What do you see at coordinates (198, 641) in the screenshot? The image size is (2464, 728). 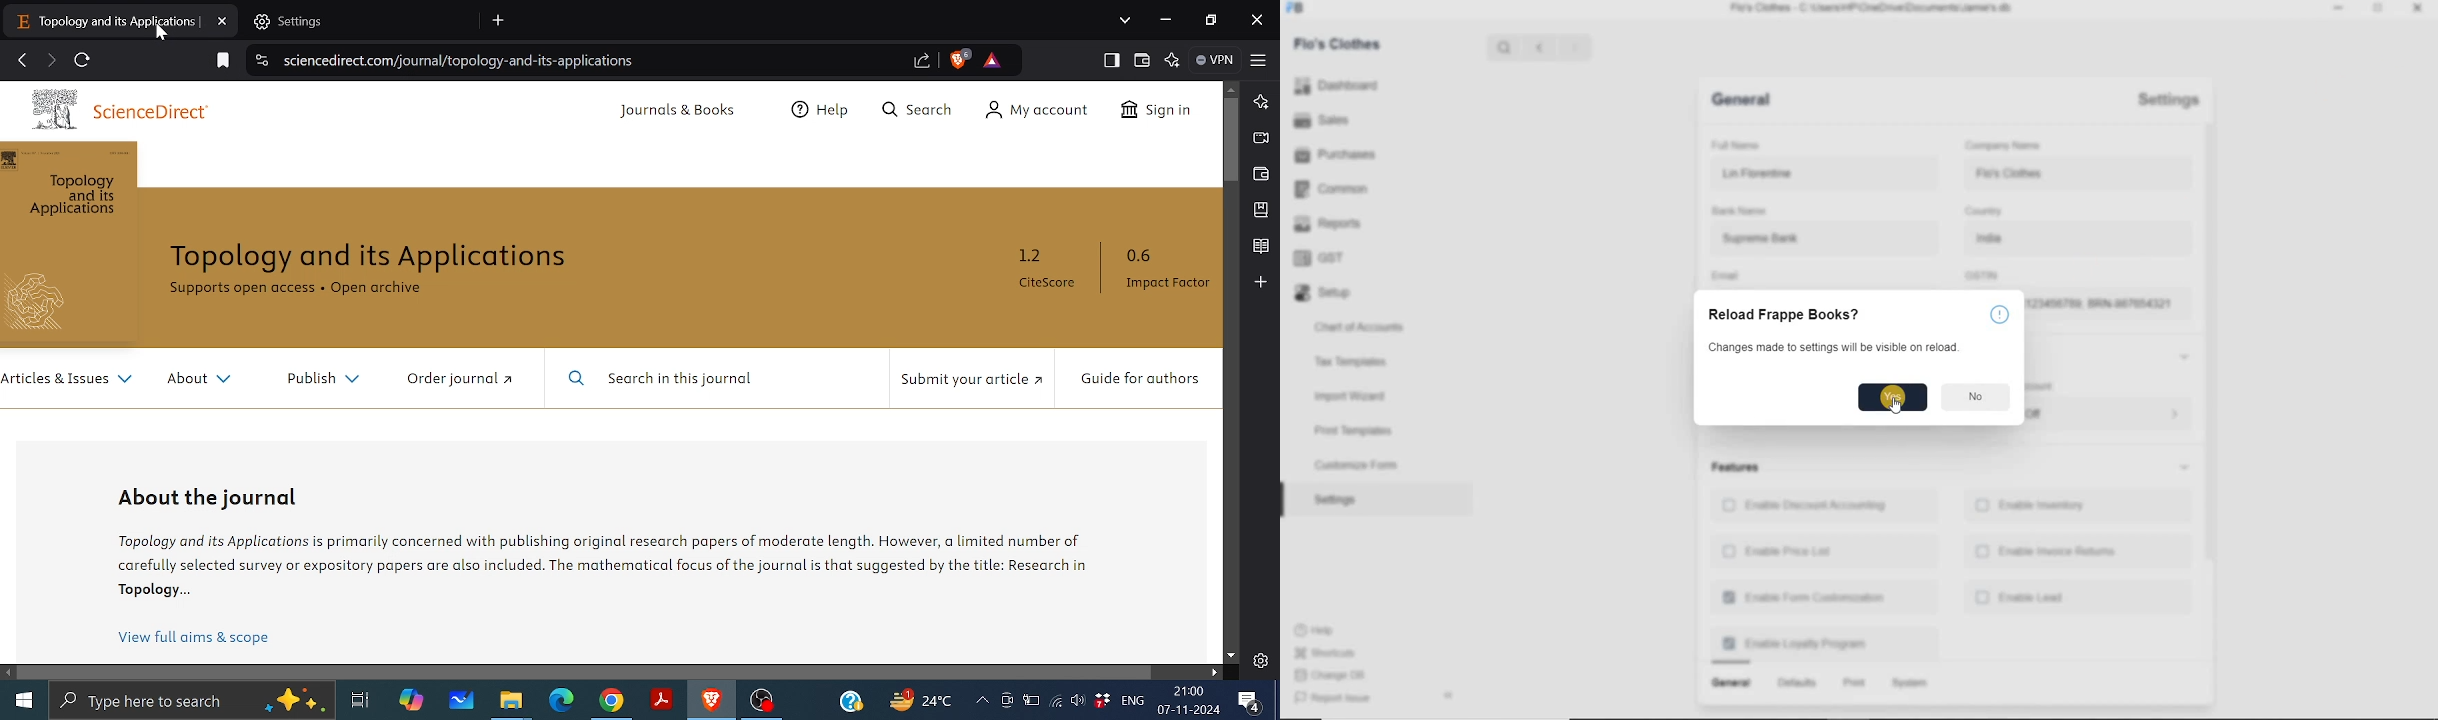 I see `View full aims & scope` at bounding box center [198, 641].